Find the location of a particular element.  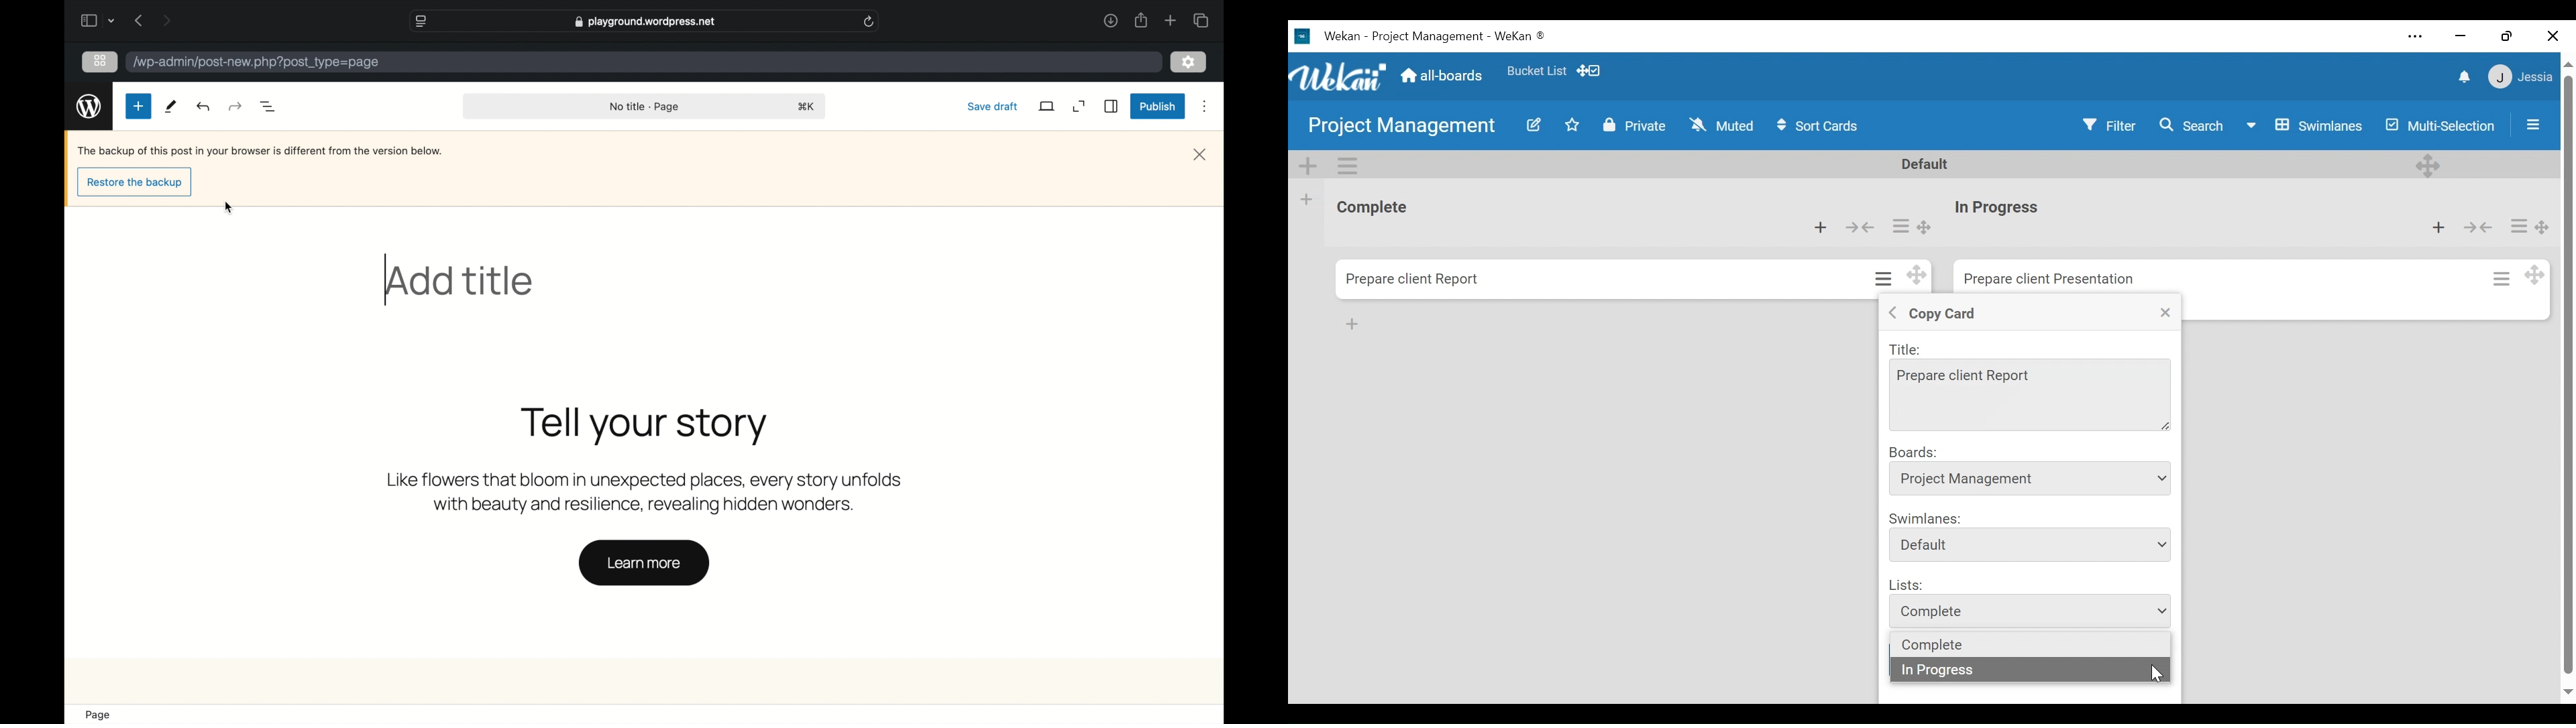

settings is located at coordinates (1188, 62).